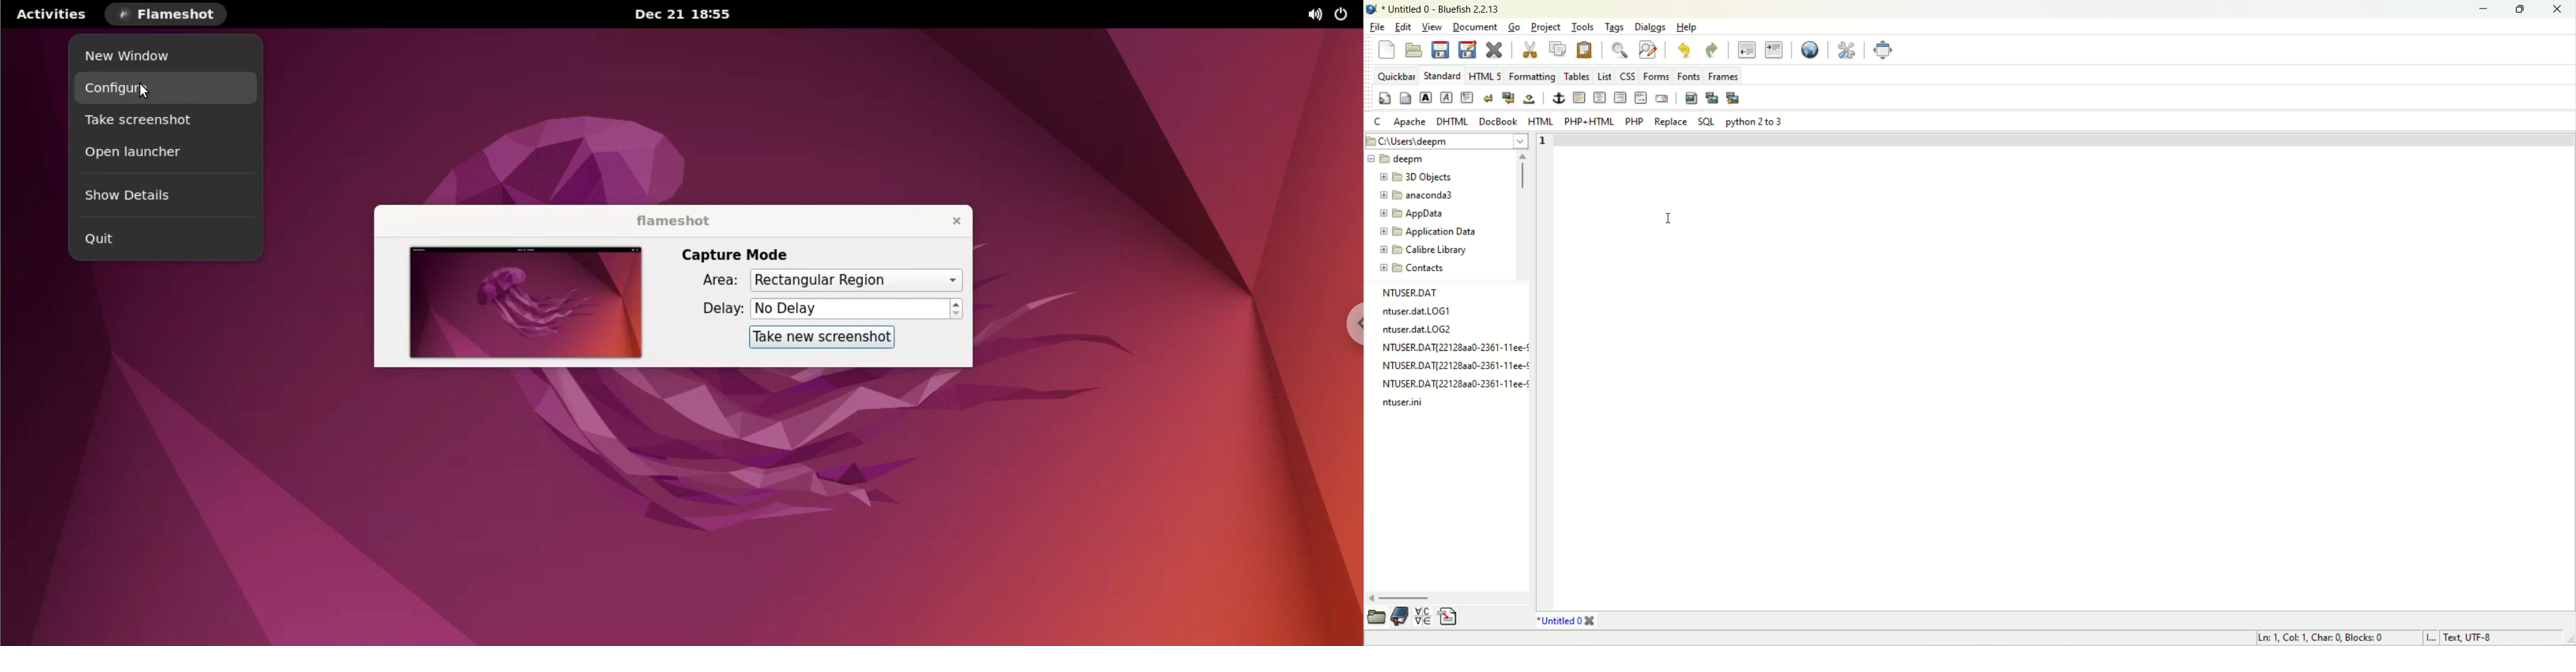 The image size is (2576, 672). Describe the element at coordinates (160, 194) in the screenshot. I see `show details` at that location.